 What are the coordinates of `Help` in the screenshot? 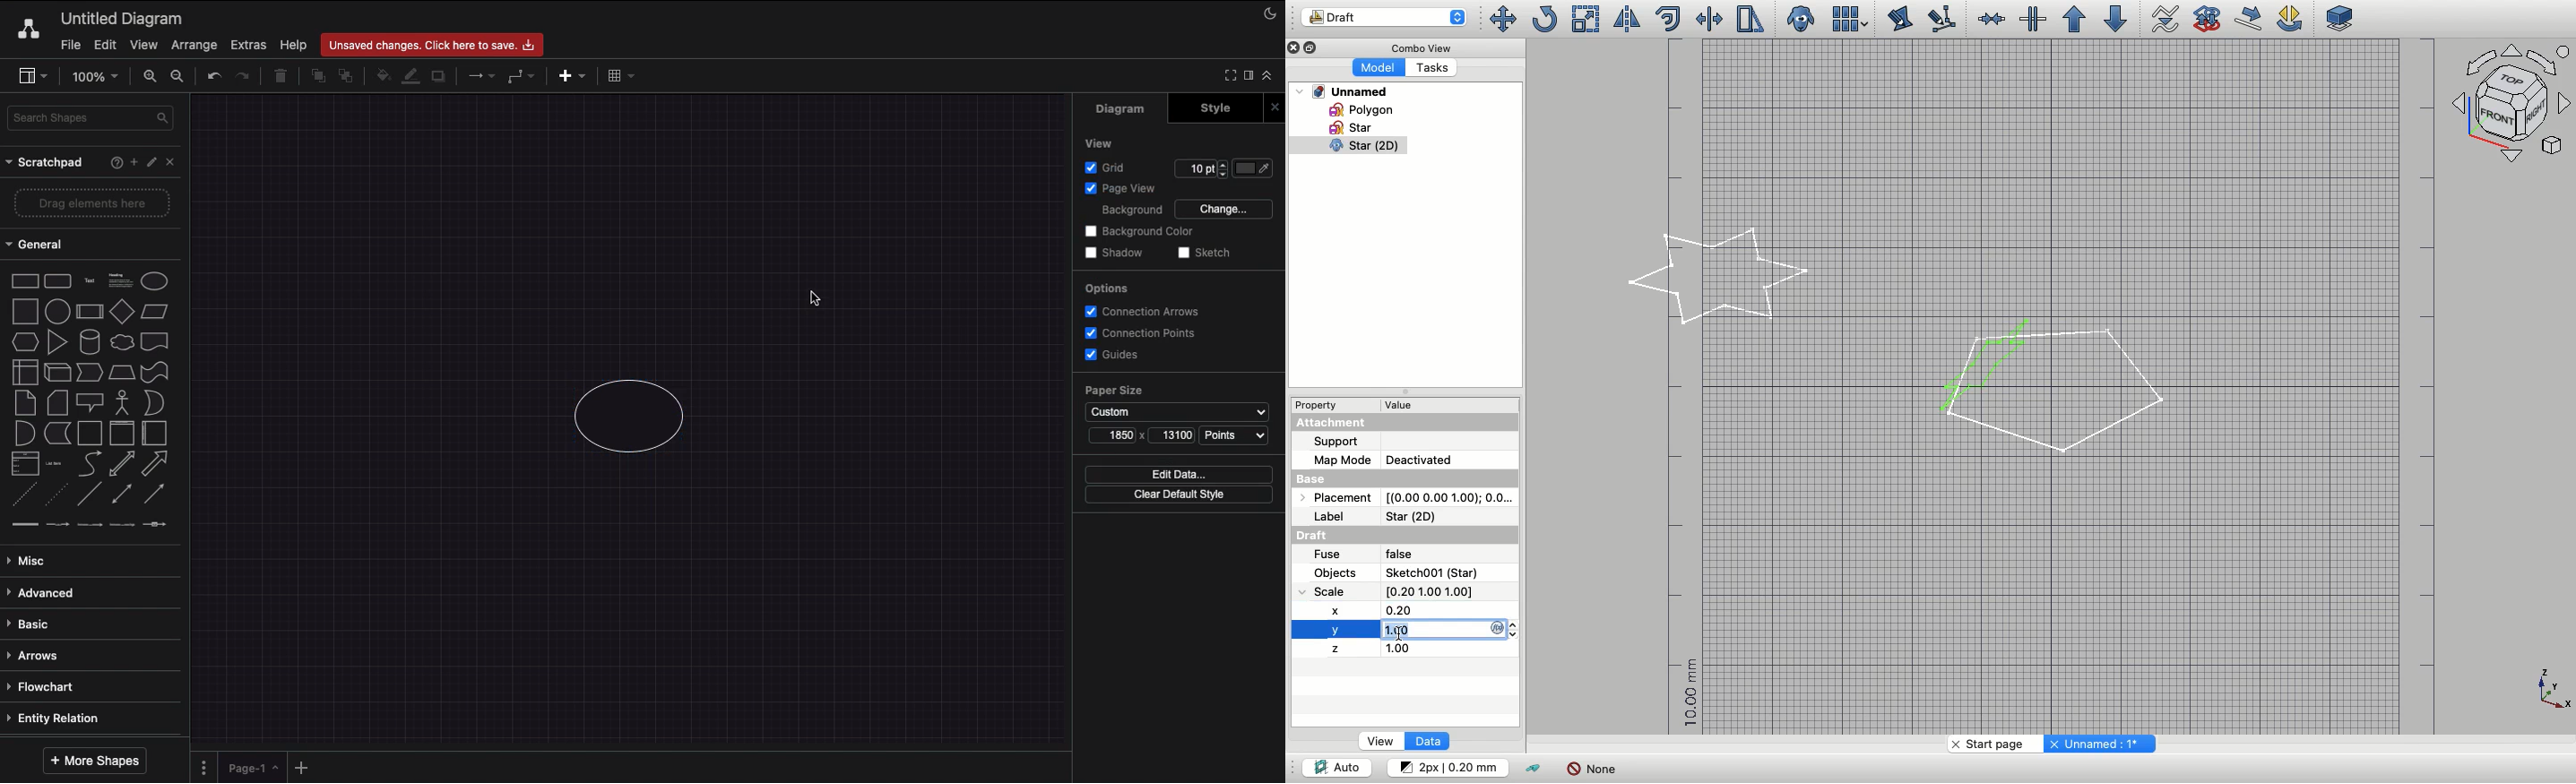 It's located at (113, 162).